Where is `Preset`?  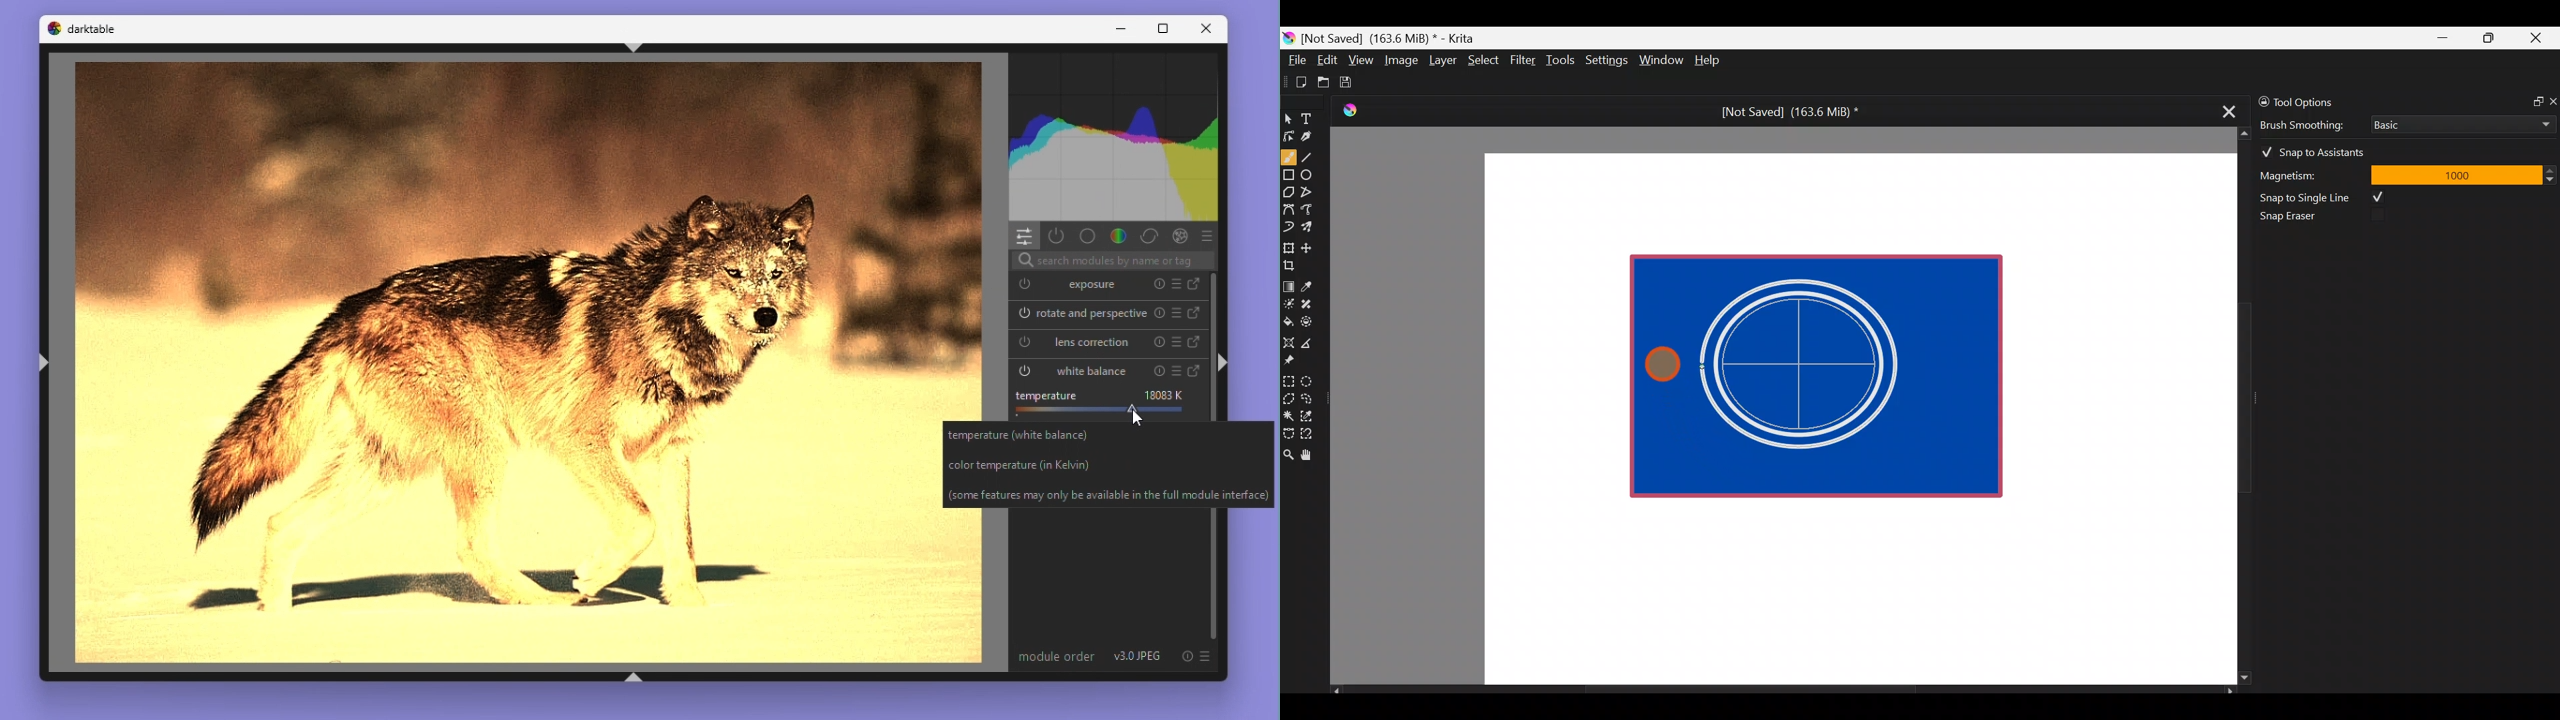 Preset is located at coordinates (1208, 234).